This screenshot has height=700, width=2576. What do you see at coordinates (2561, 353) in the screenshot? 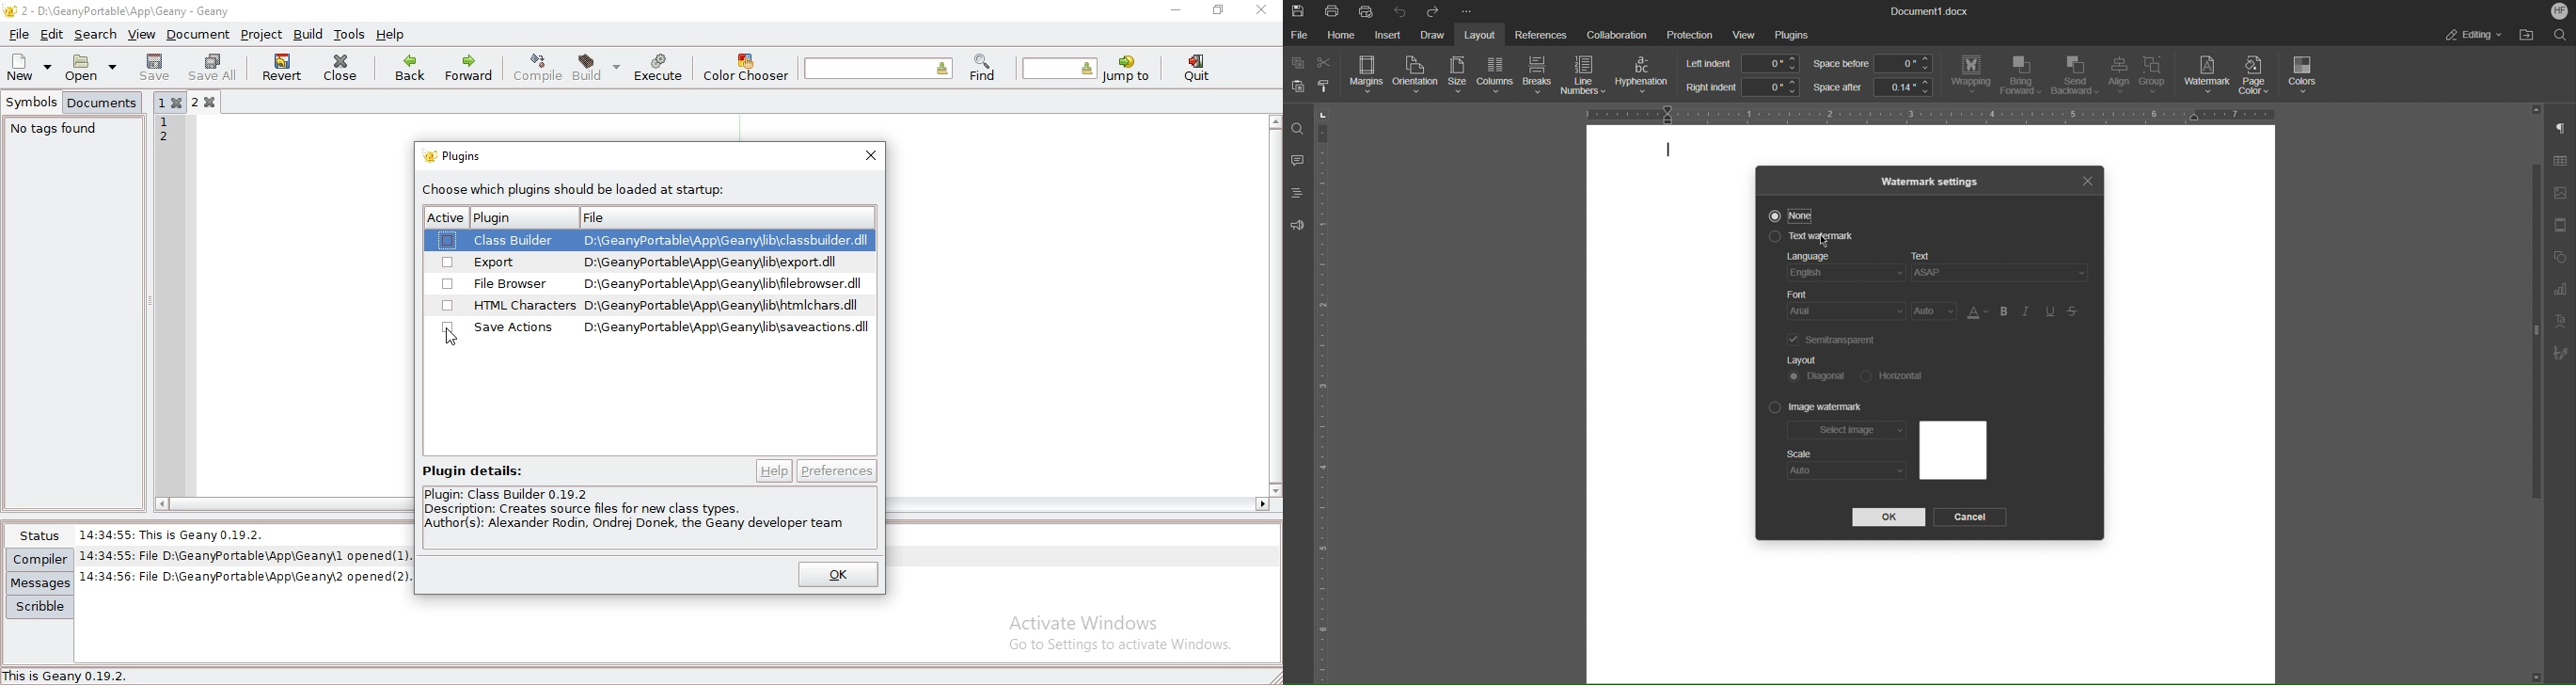
I see `Signature` at bounding box center [2561, 353].